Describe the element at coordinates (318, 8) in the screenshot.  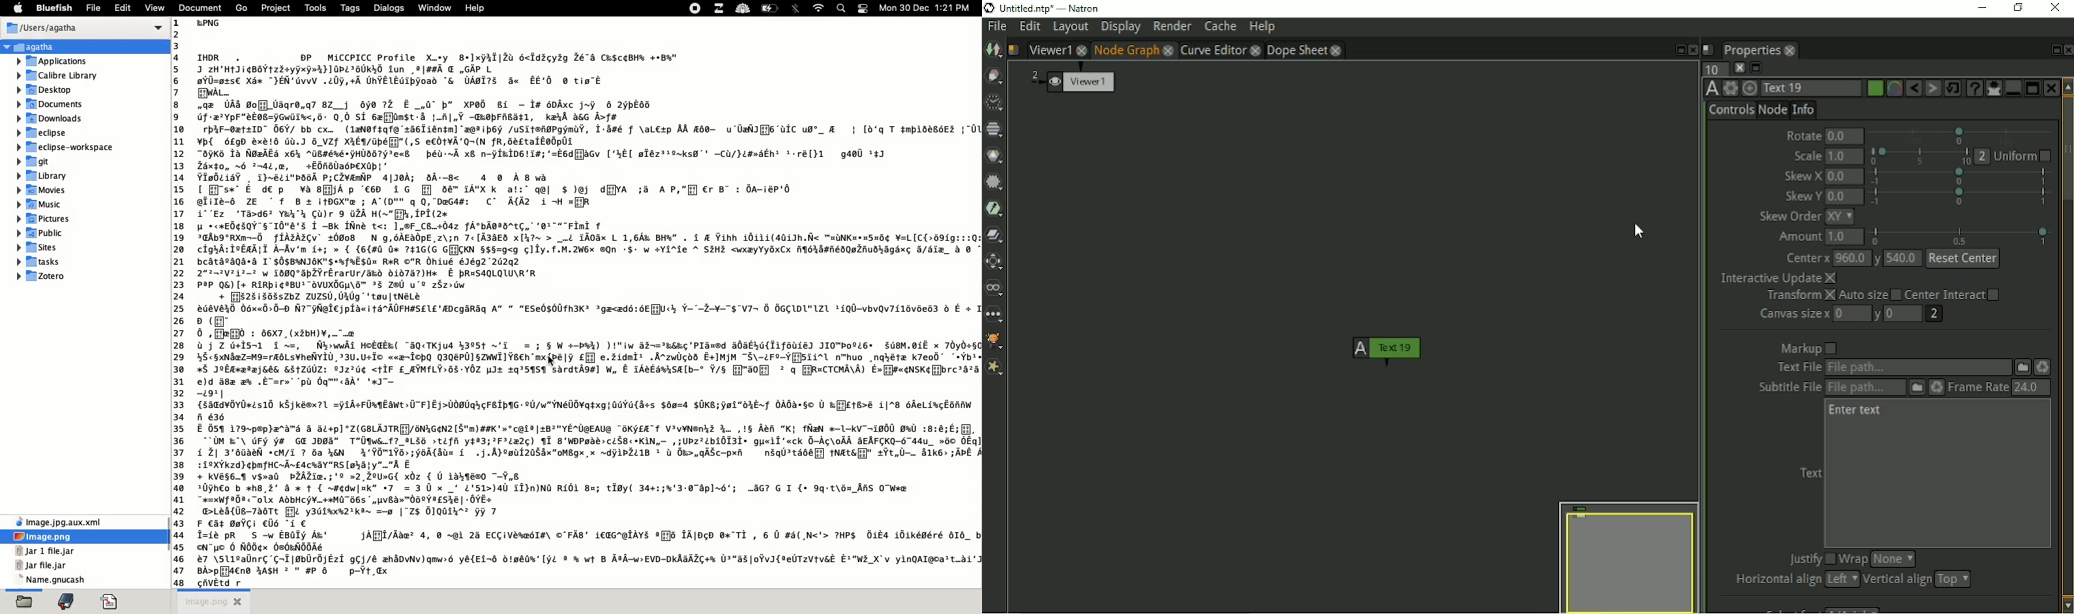
I see `tools` at that location.